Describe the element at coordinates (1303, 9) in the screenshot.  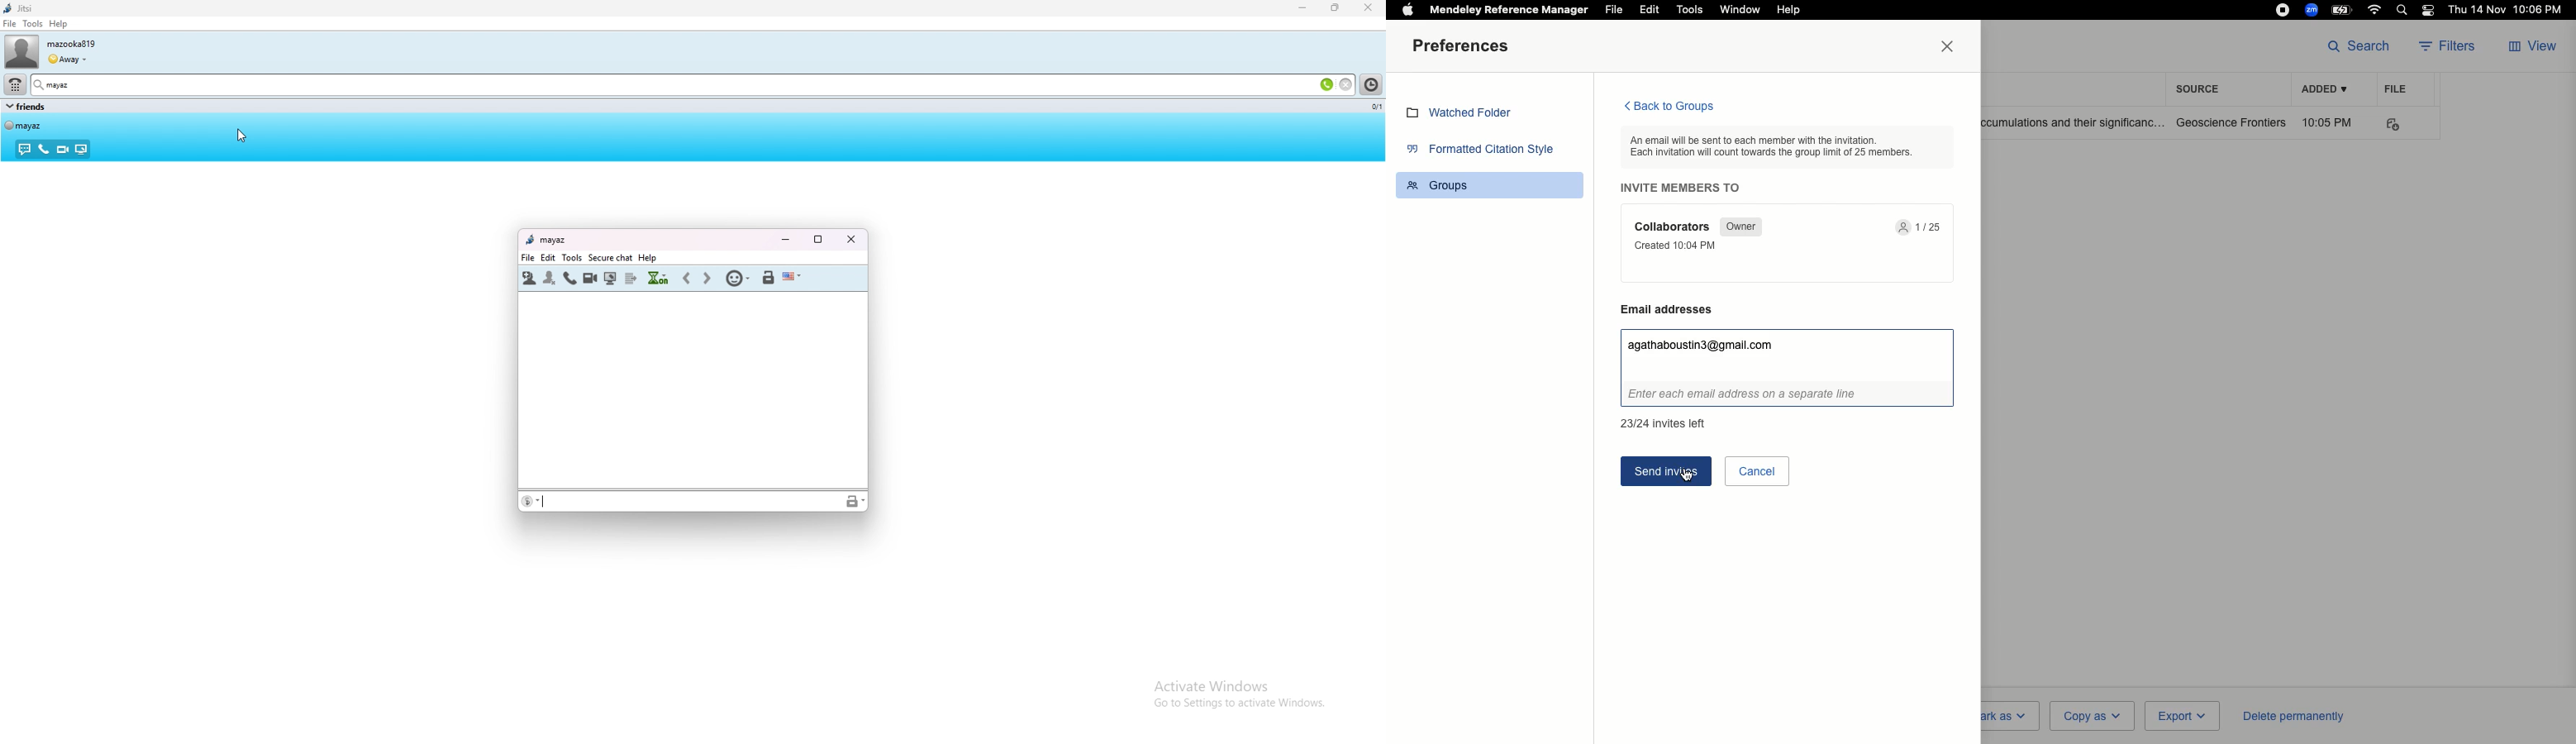
I see `minimize` at that location.